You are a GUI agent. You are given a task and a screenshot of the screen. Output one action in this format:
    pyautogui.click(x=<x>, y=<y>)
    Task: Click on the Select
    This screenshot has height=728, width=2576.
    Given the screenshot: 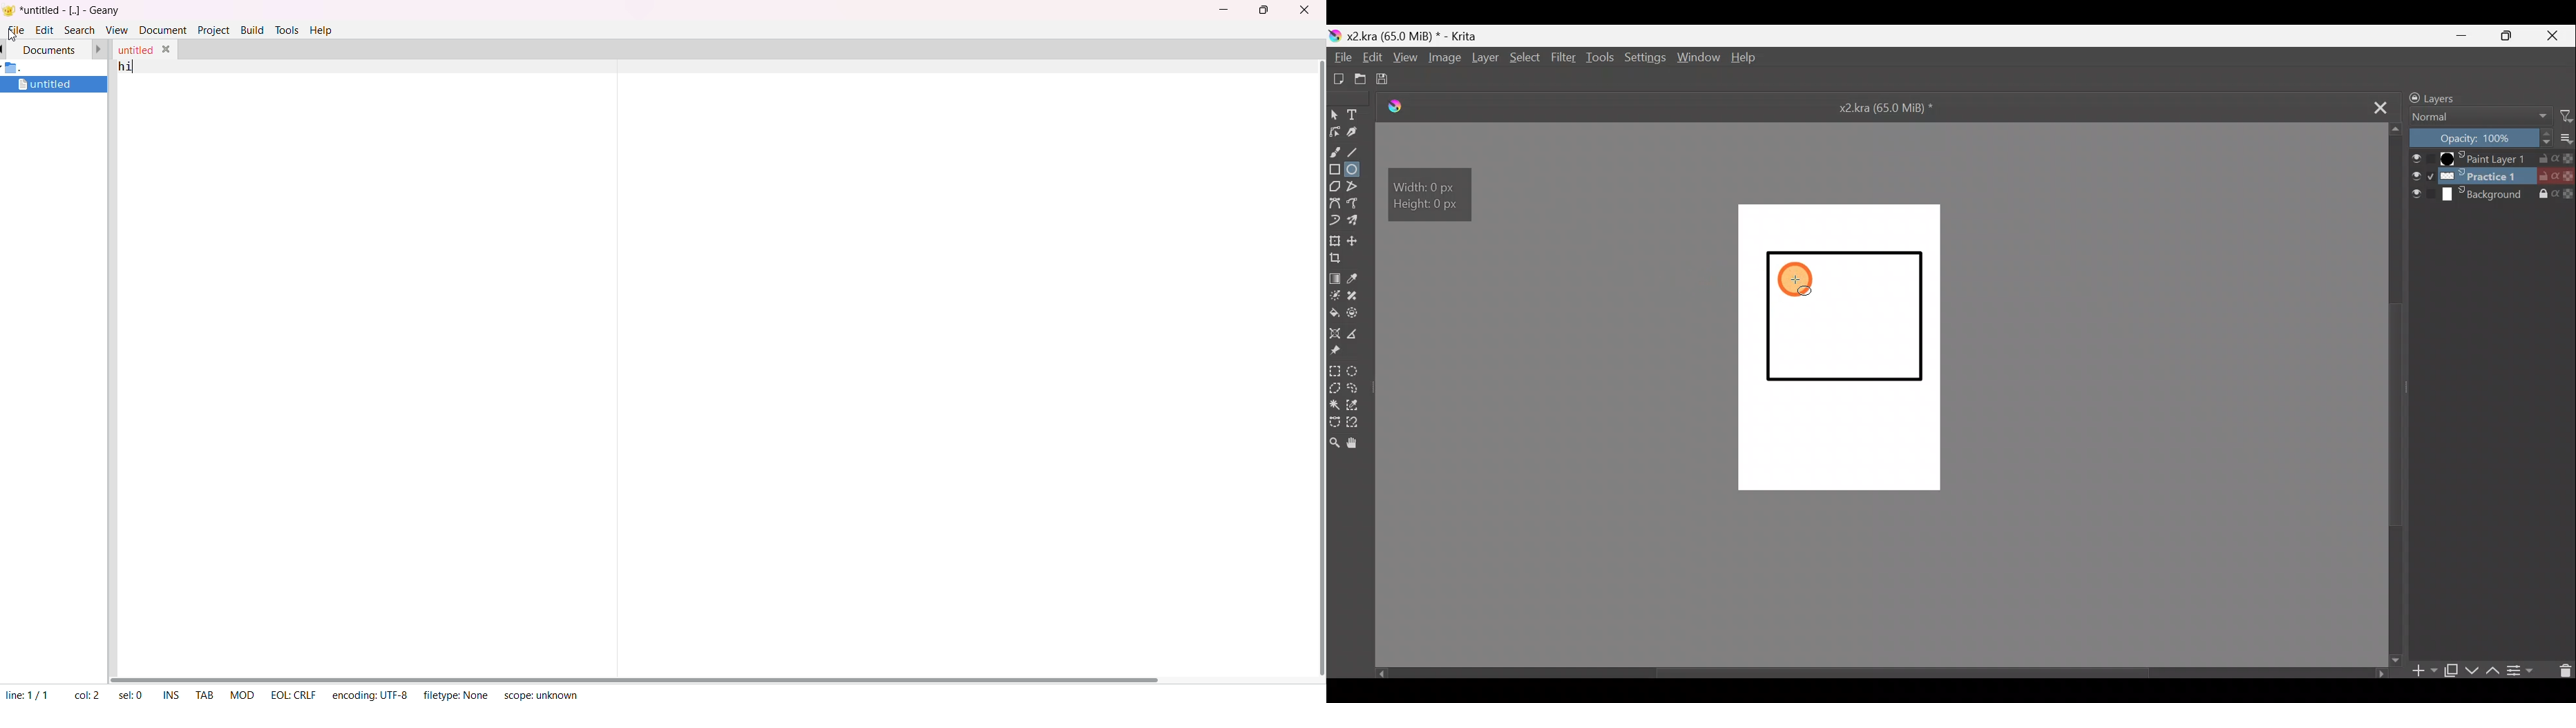 What is the action you would take?
    pyautogui.click(x=1525, y=59)
    